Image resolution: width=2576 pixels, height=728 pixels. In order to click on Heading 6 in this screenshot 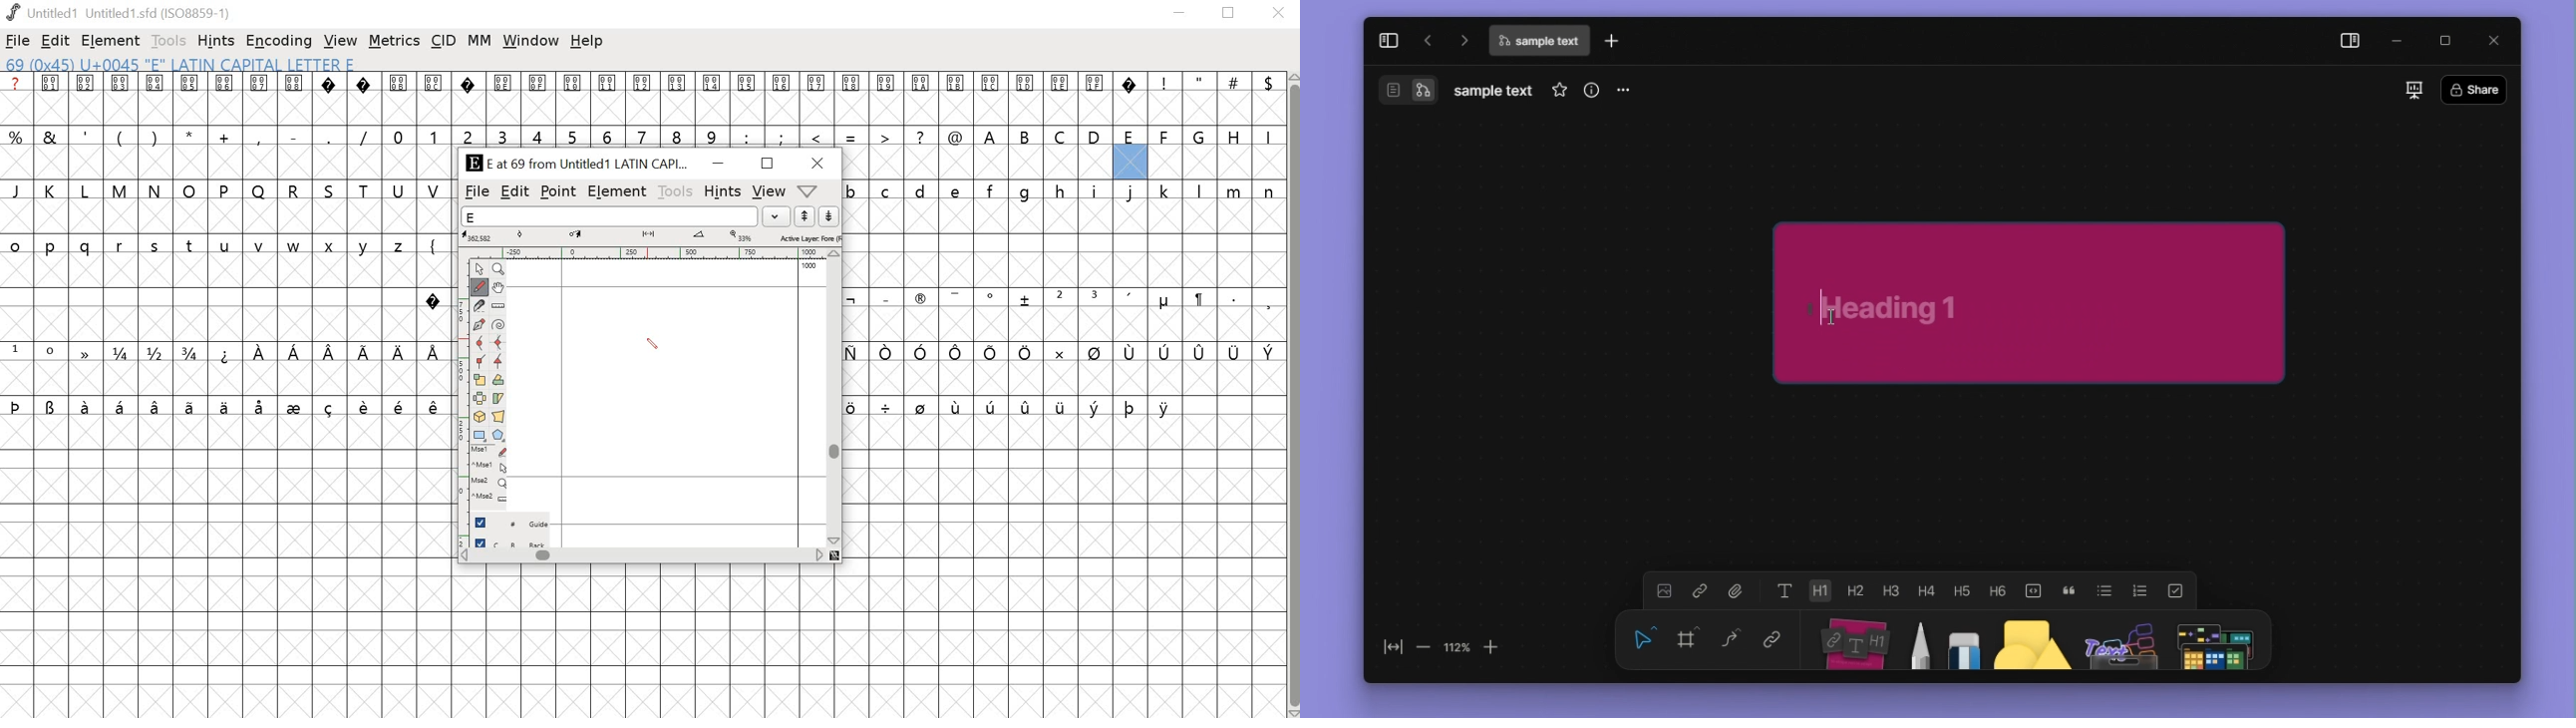, I will do `click(1996, 589)`.